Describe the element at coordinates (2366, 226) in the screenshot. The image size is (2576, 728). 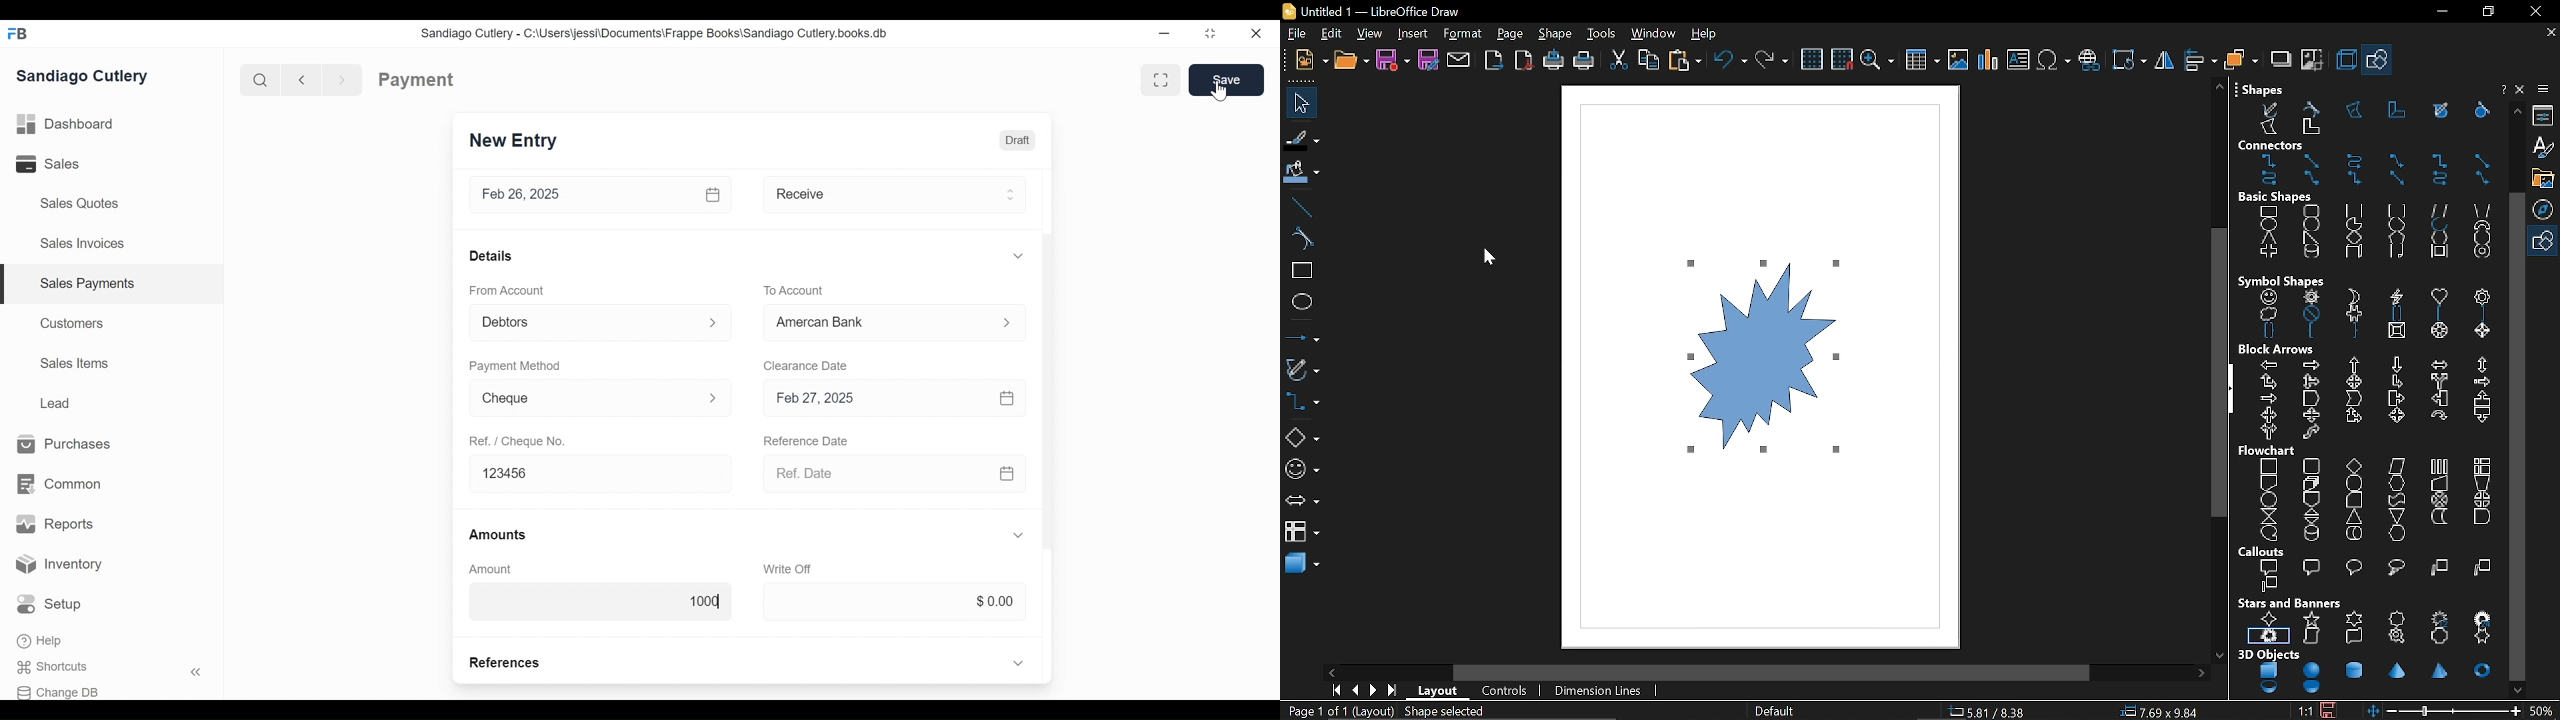
I see `Basic shapes` at that location.